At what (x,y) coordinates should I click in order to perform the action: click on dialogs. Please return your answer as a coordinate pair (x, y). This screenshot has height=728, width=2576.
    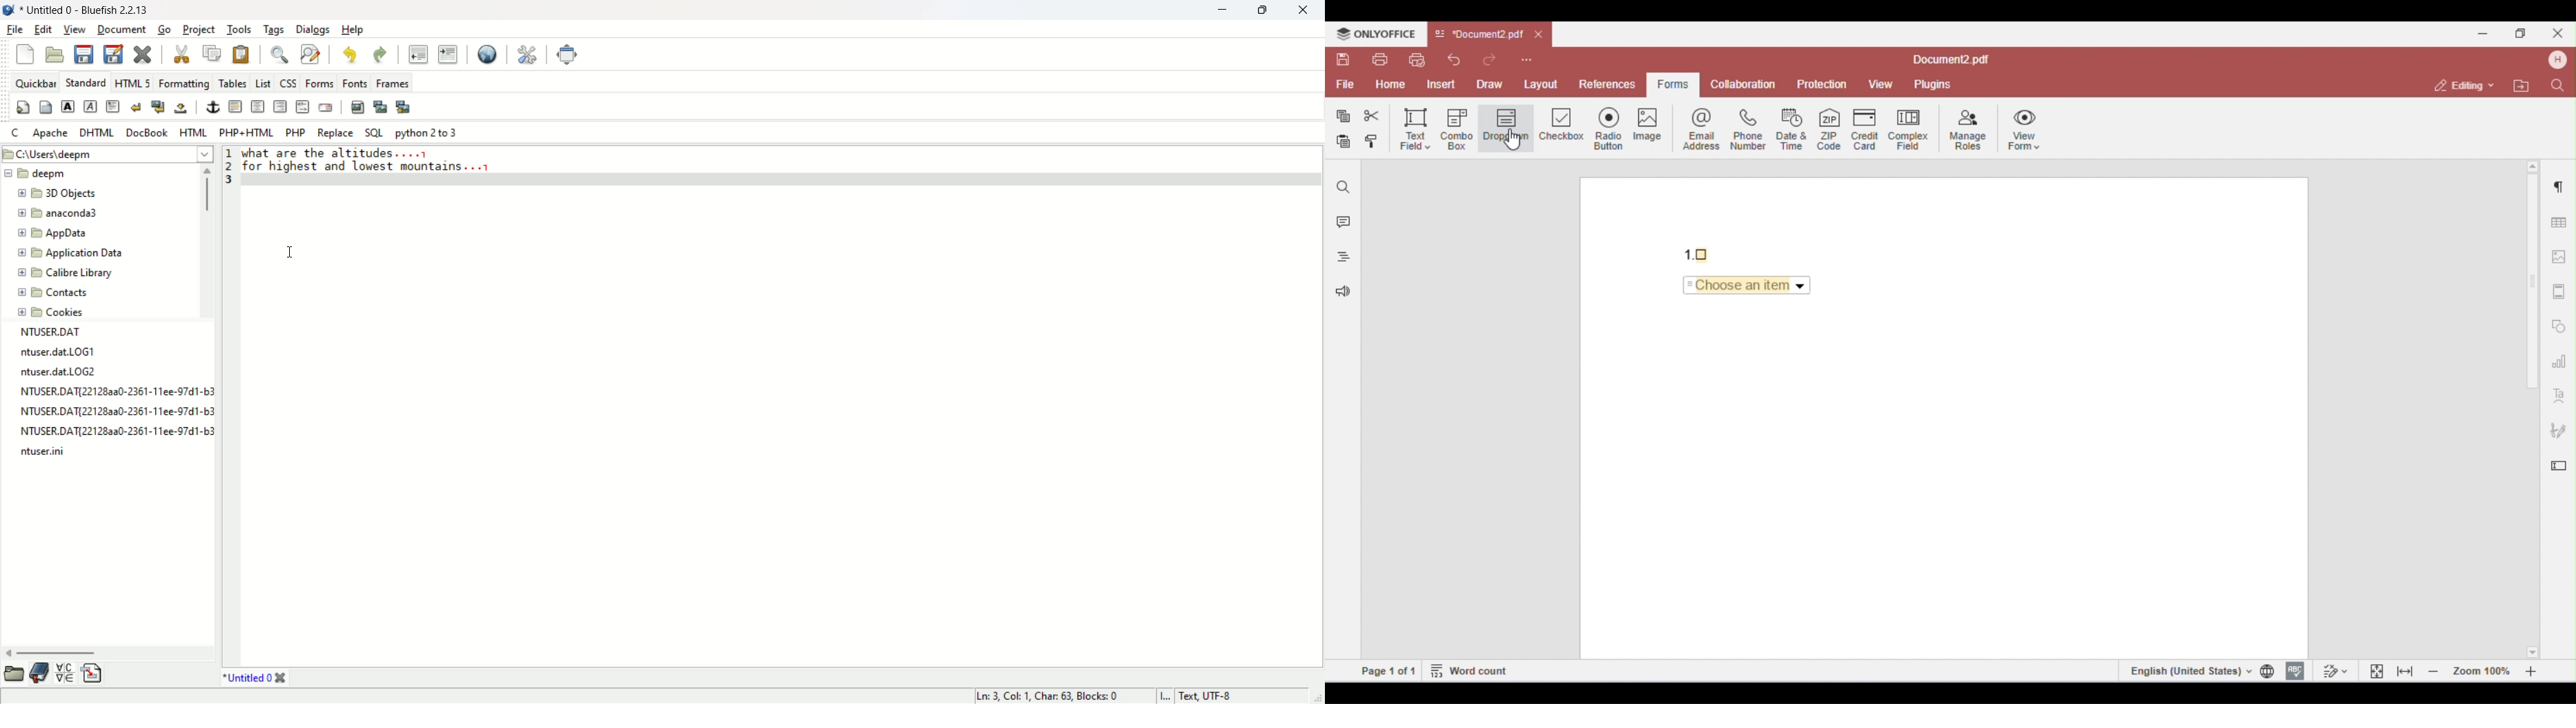
    Looking at the image, I should click on (315, 30).